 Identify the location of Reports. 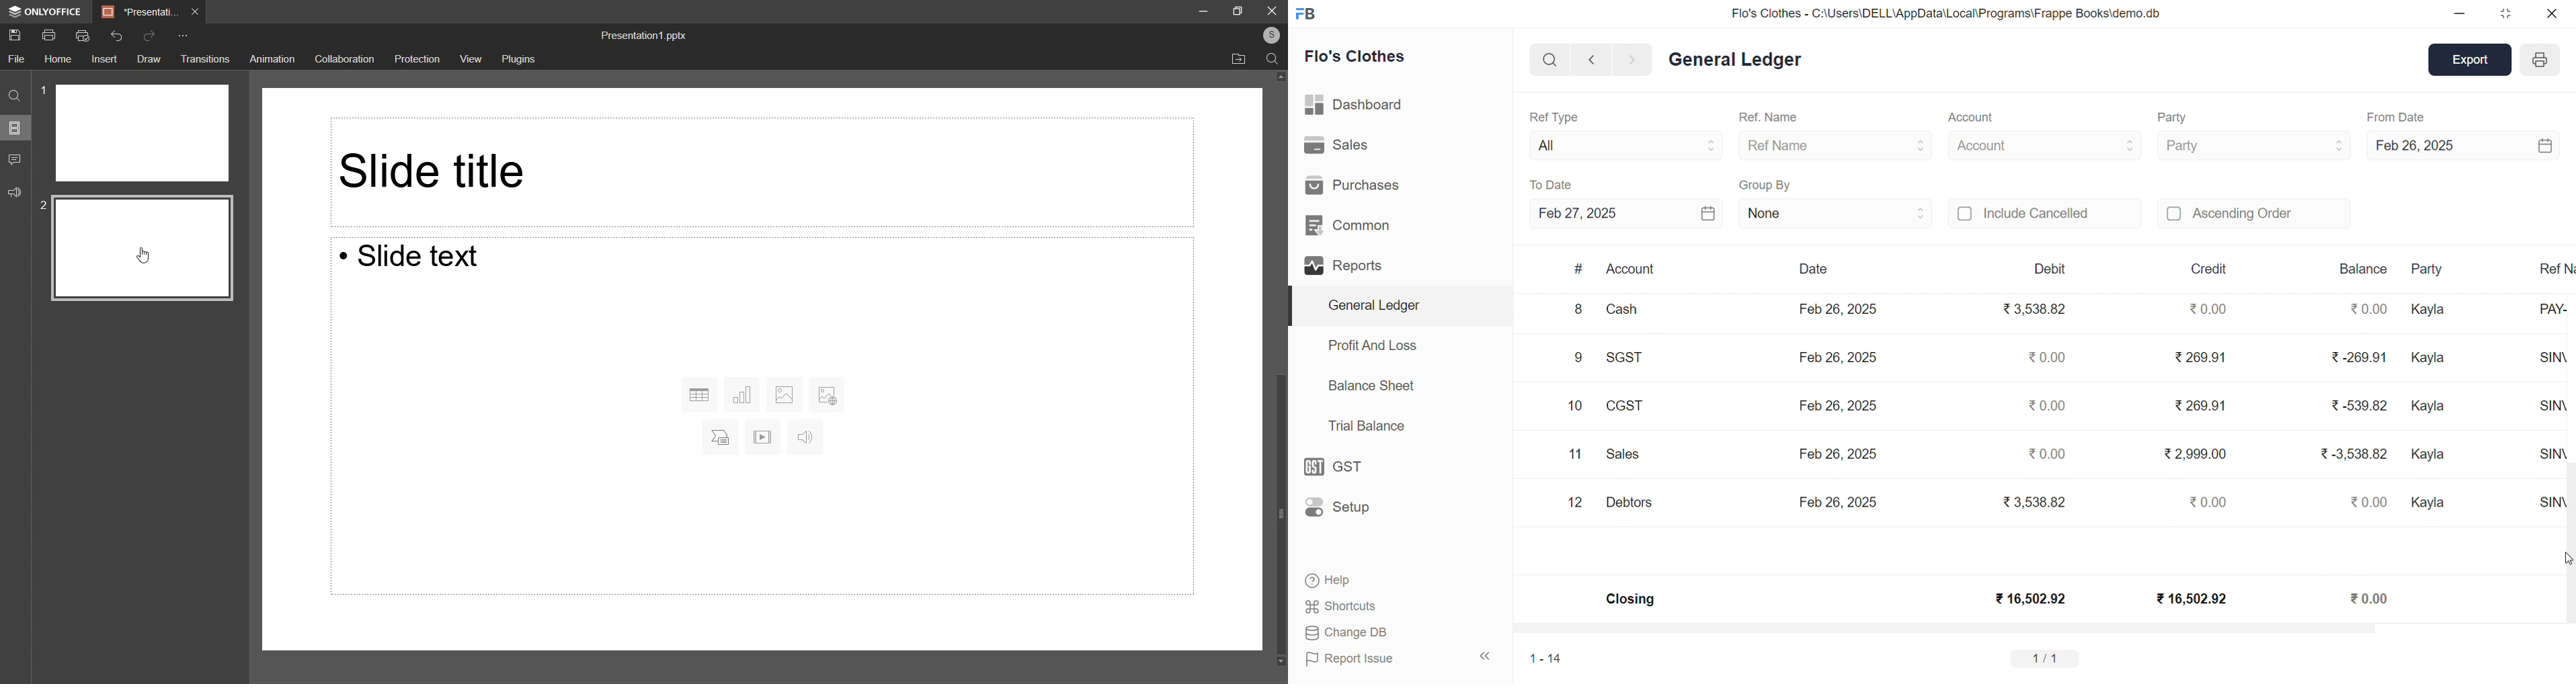
(1346, 264).